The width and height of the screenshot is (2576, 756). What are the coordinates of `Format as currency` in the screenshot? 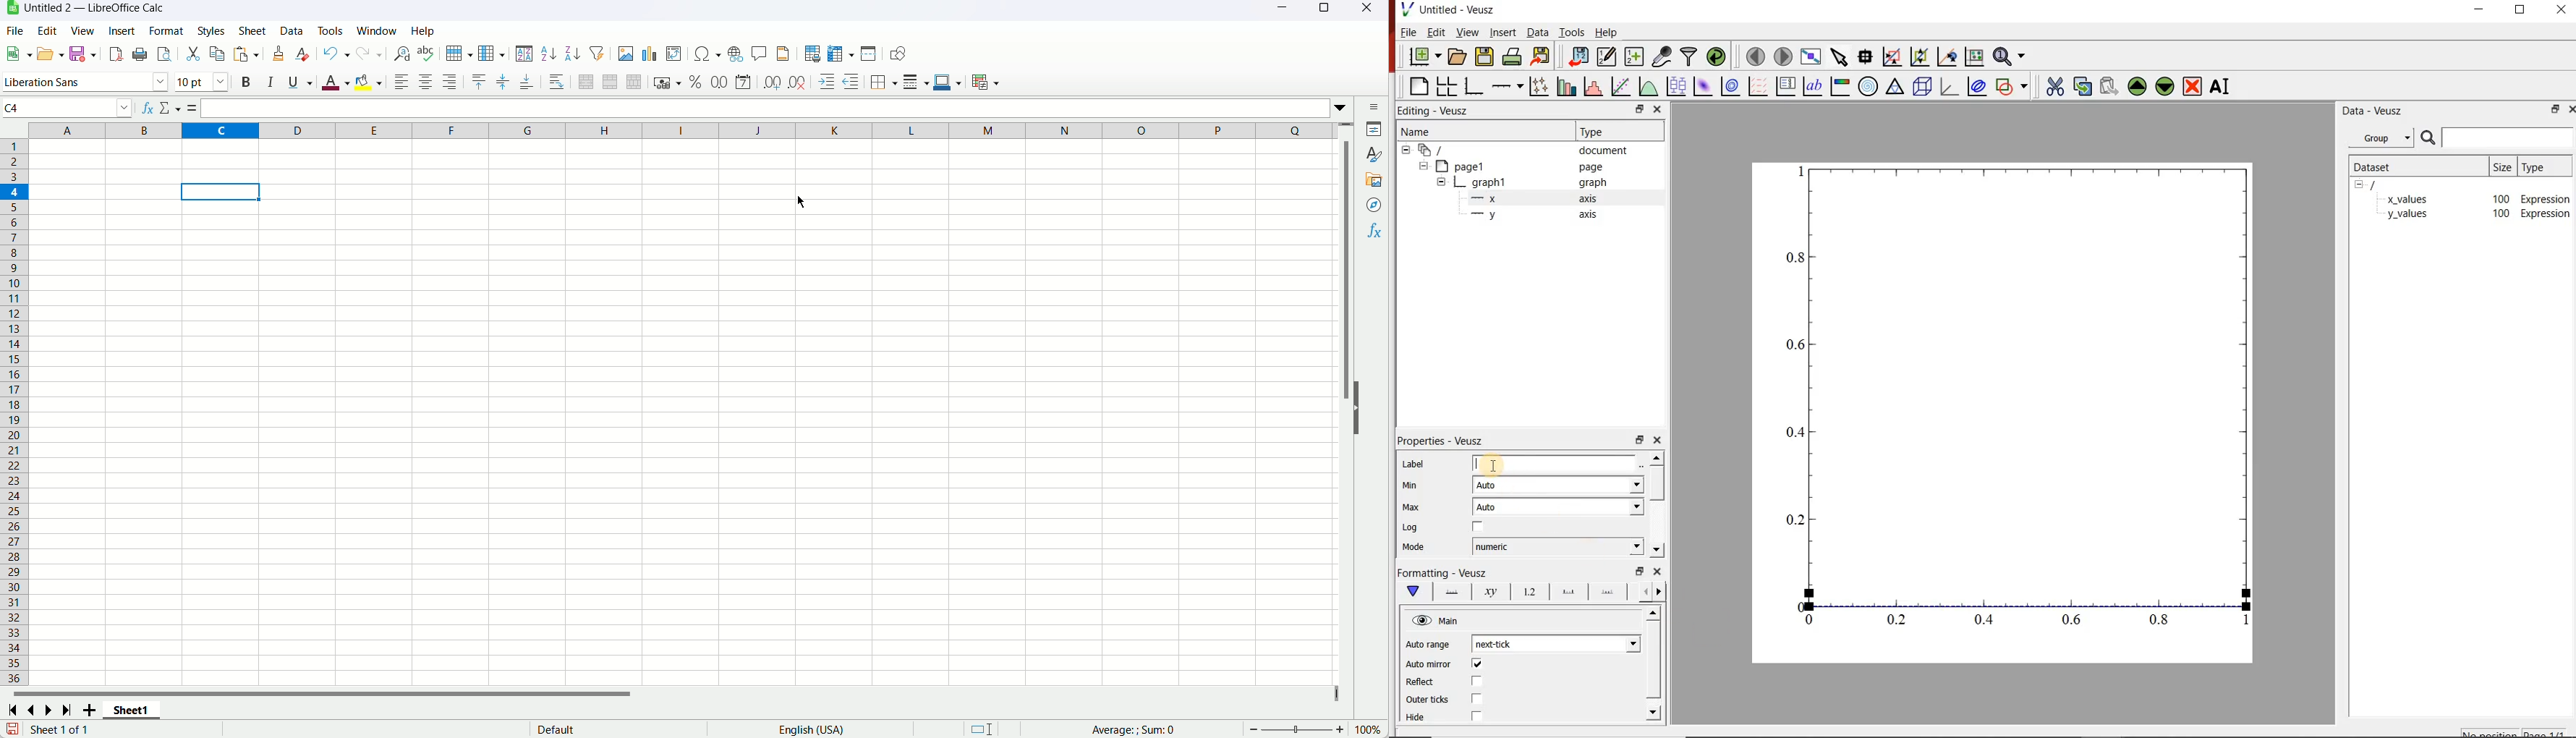 It's located at (668, 82).